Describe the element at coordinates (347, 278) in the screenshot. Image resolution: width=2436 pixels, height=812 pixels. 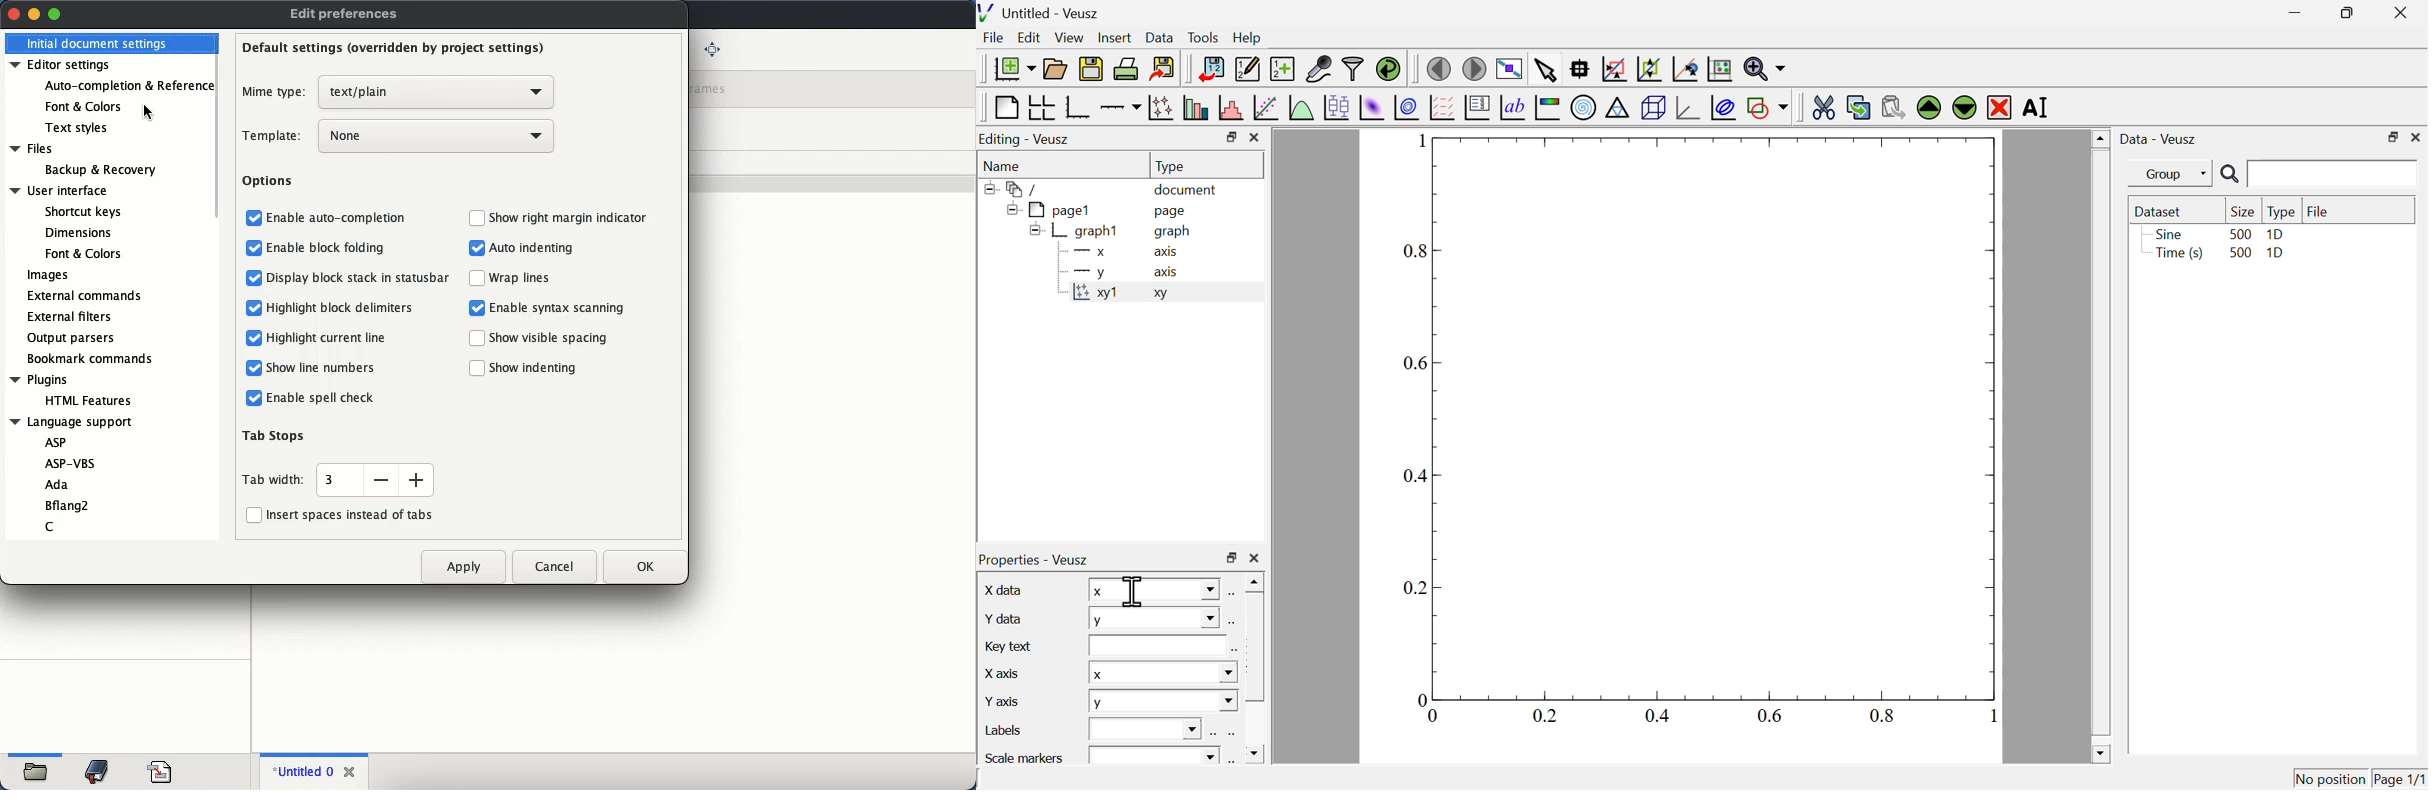
I see `display block stack in statusbar` at that location.